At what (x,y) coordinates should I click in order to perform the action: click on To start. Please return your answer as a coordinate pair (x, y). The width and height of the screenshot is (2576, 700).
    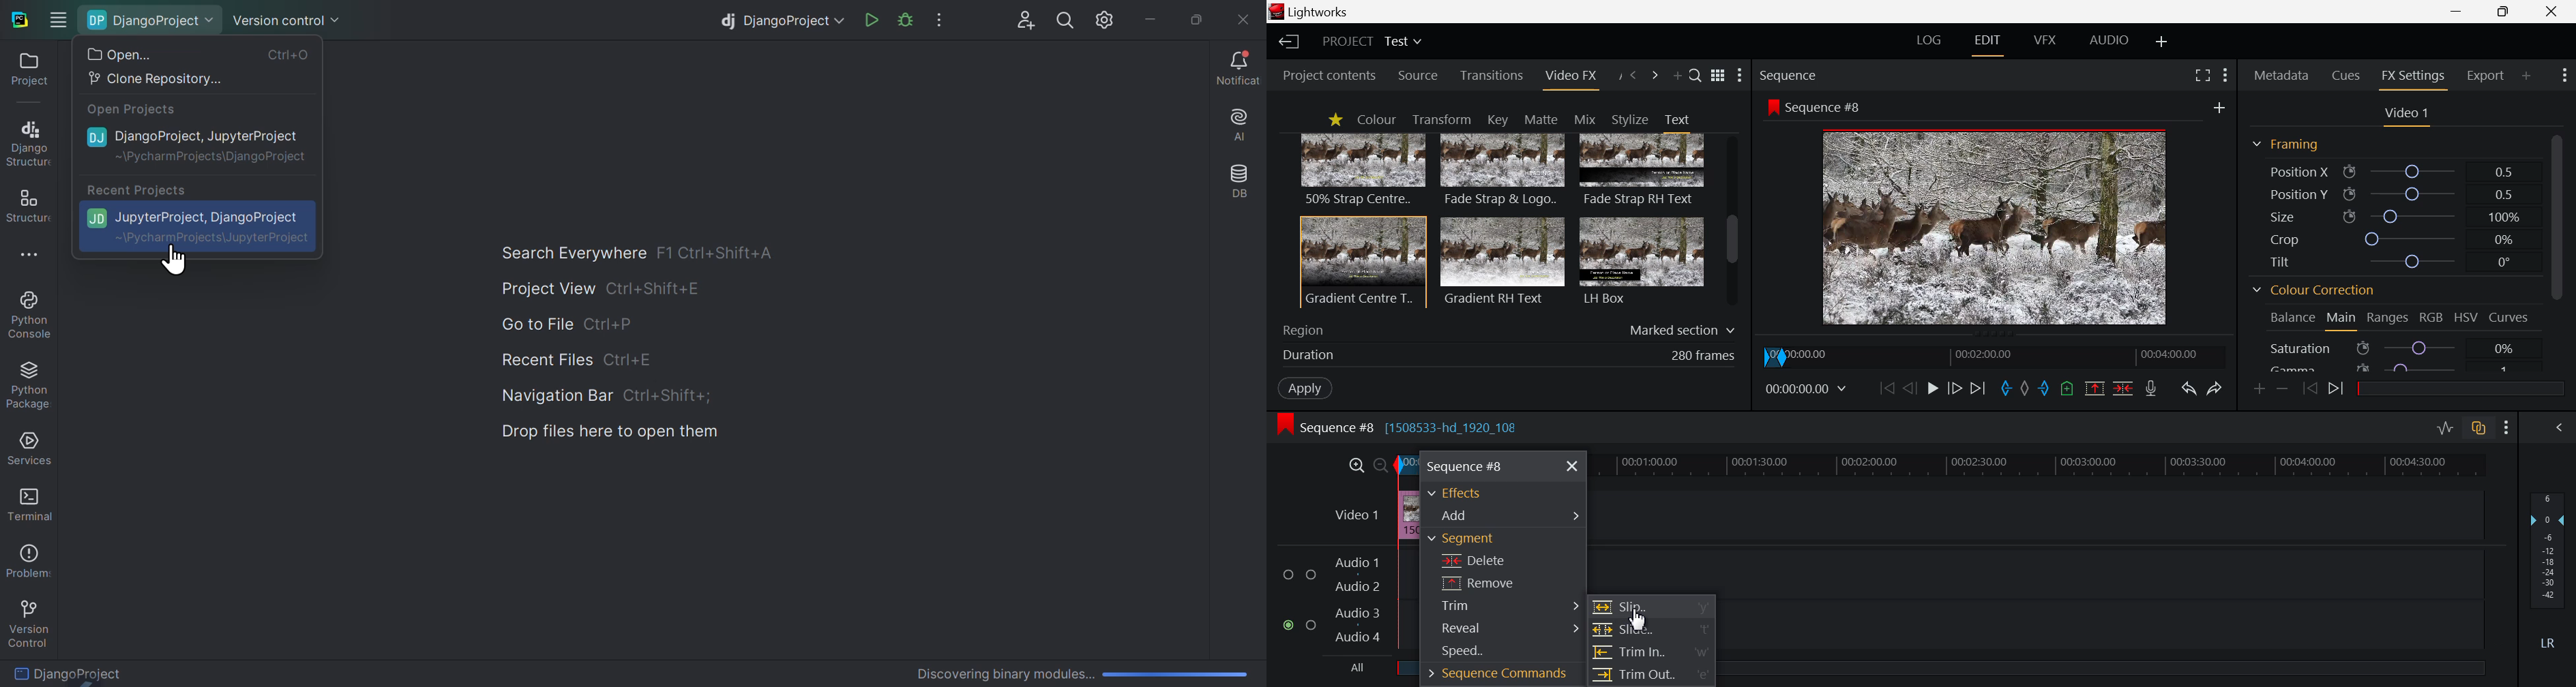
    Looking at the image, I should click on (1885, 390).